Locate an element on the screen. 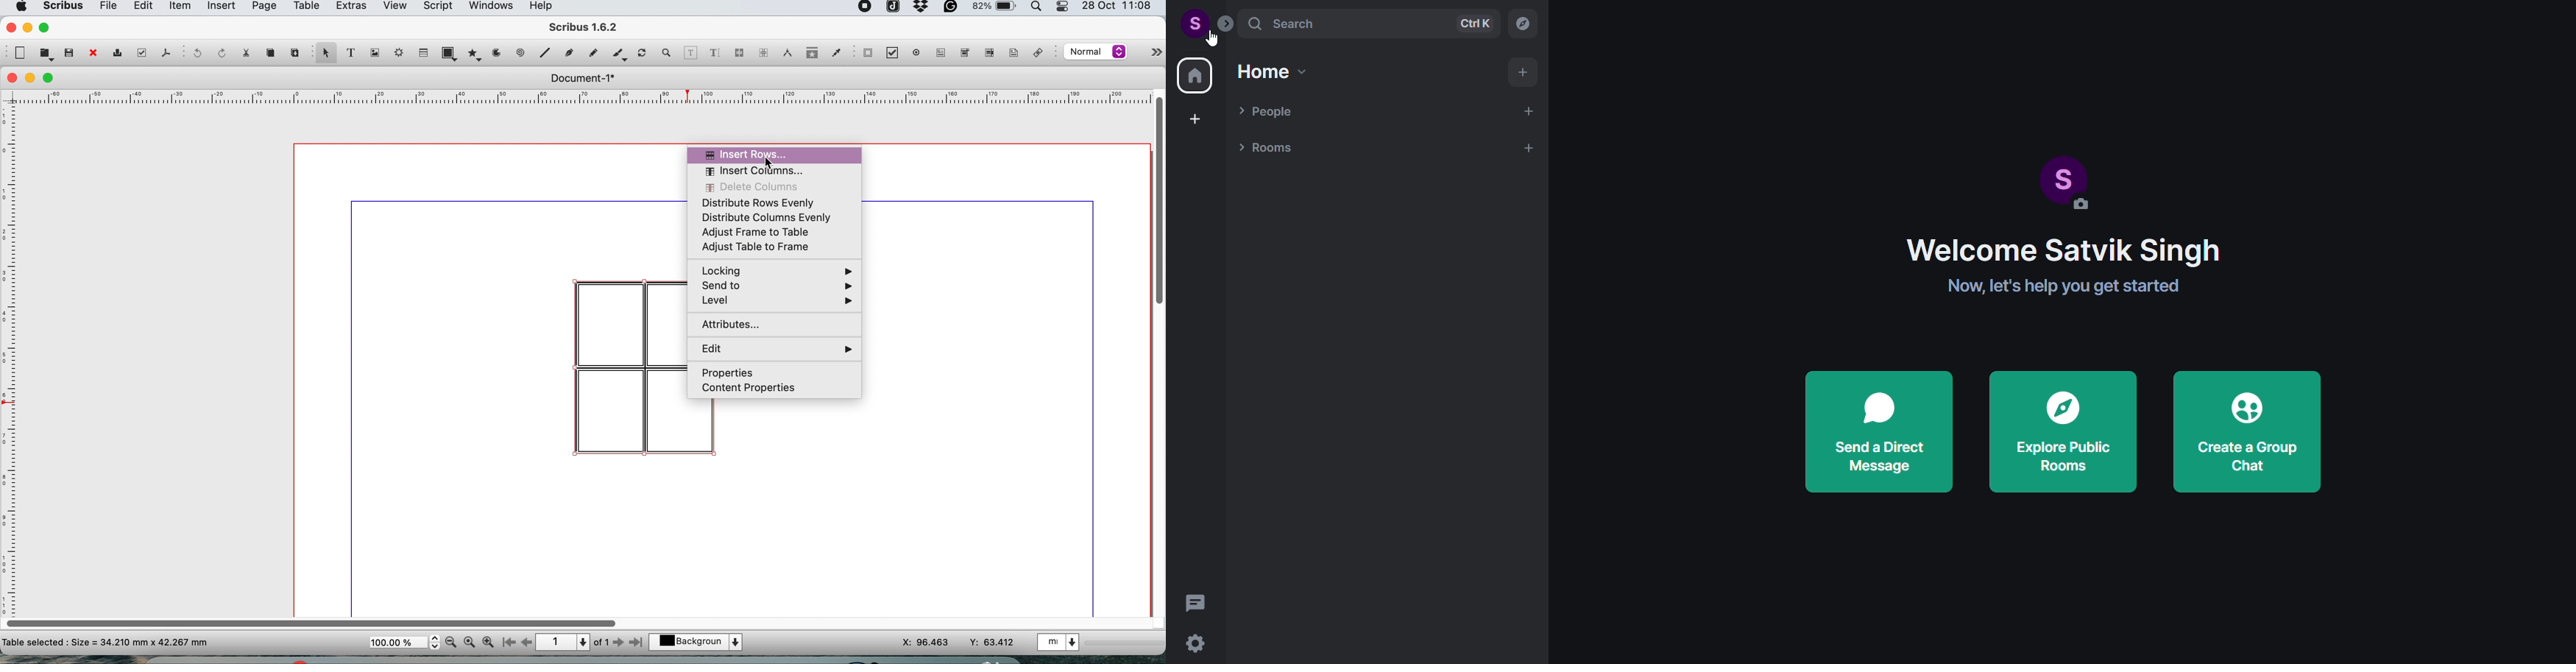 Image resolution: width=2576 pixels, height=672 pixels. zoom 100% is located at coordinates (471, 641).